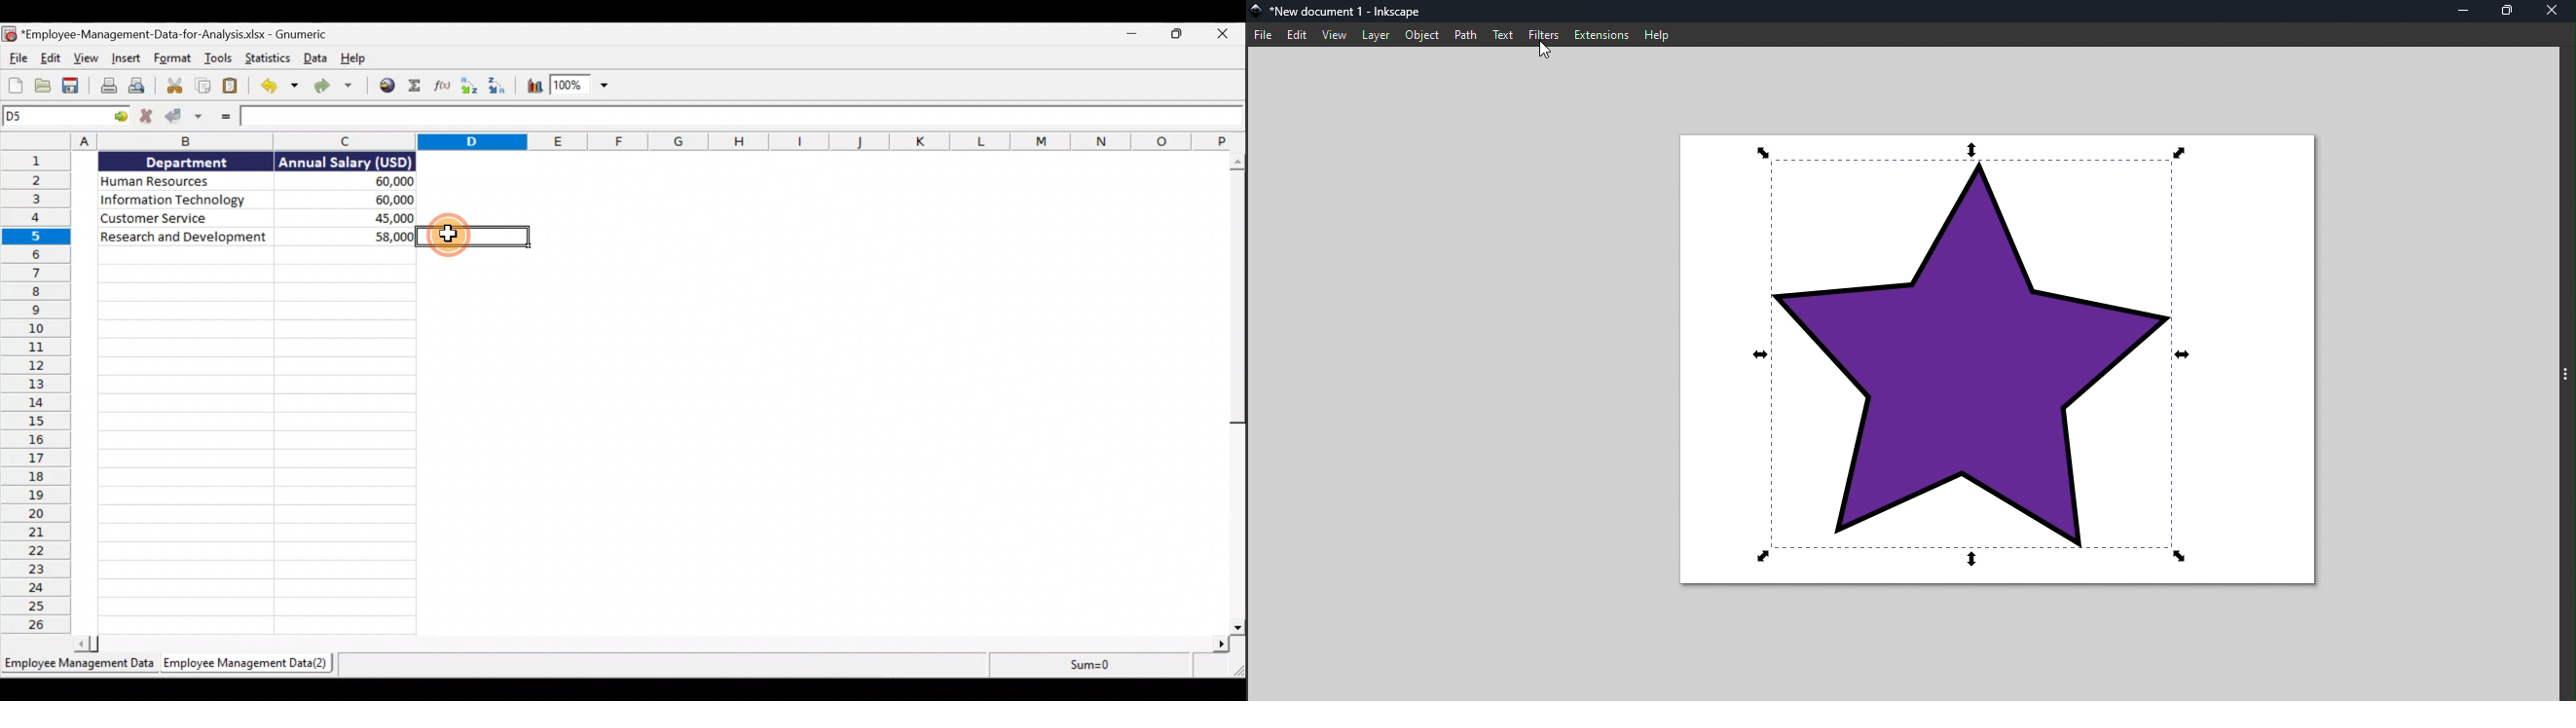 This screenshot has height=728, width=2576. Describe the element at coordinates (1232, 392) in the screenshot. I see `Scroll bar` at that location.